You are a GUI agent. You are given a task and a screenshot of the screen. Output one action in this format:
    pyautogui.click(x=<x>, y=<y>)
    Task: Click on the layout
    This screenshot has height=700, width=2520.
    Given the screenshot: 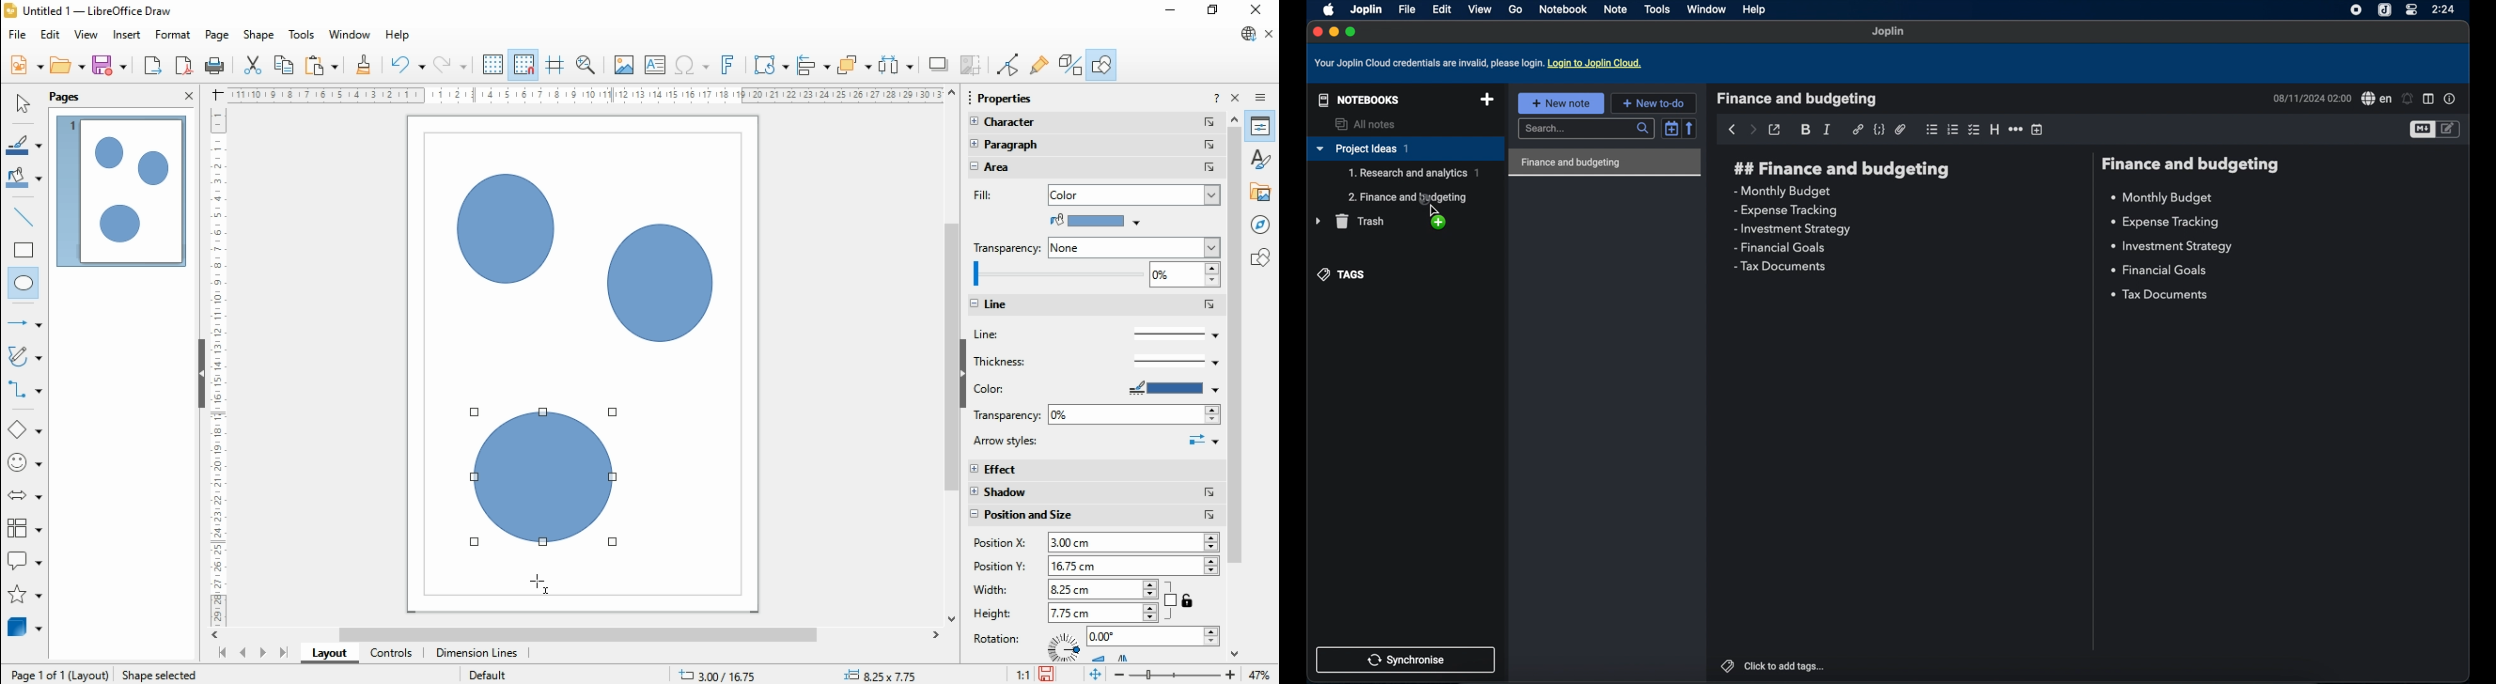 What is the action you would take?
    pyautogui.click(x=328, y=653)
    